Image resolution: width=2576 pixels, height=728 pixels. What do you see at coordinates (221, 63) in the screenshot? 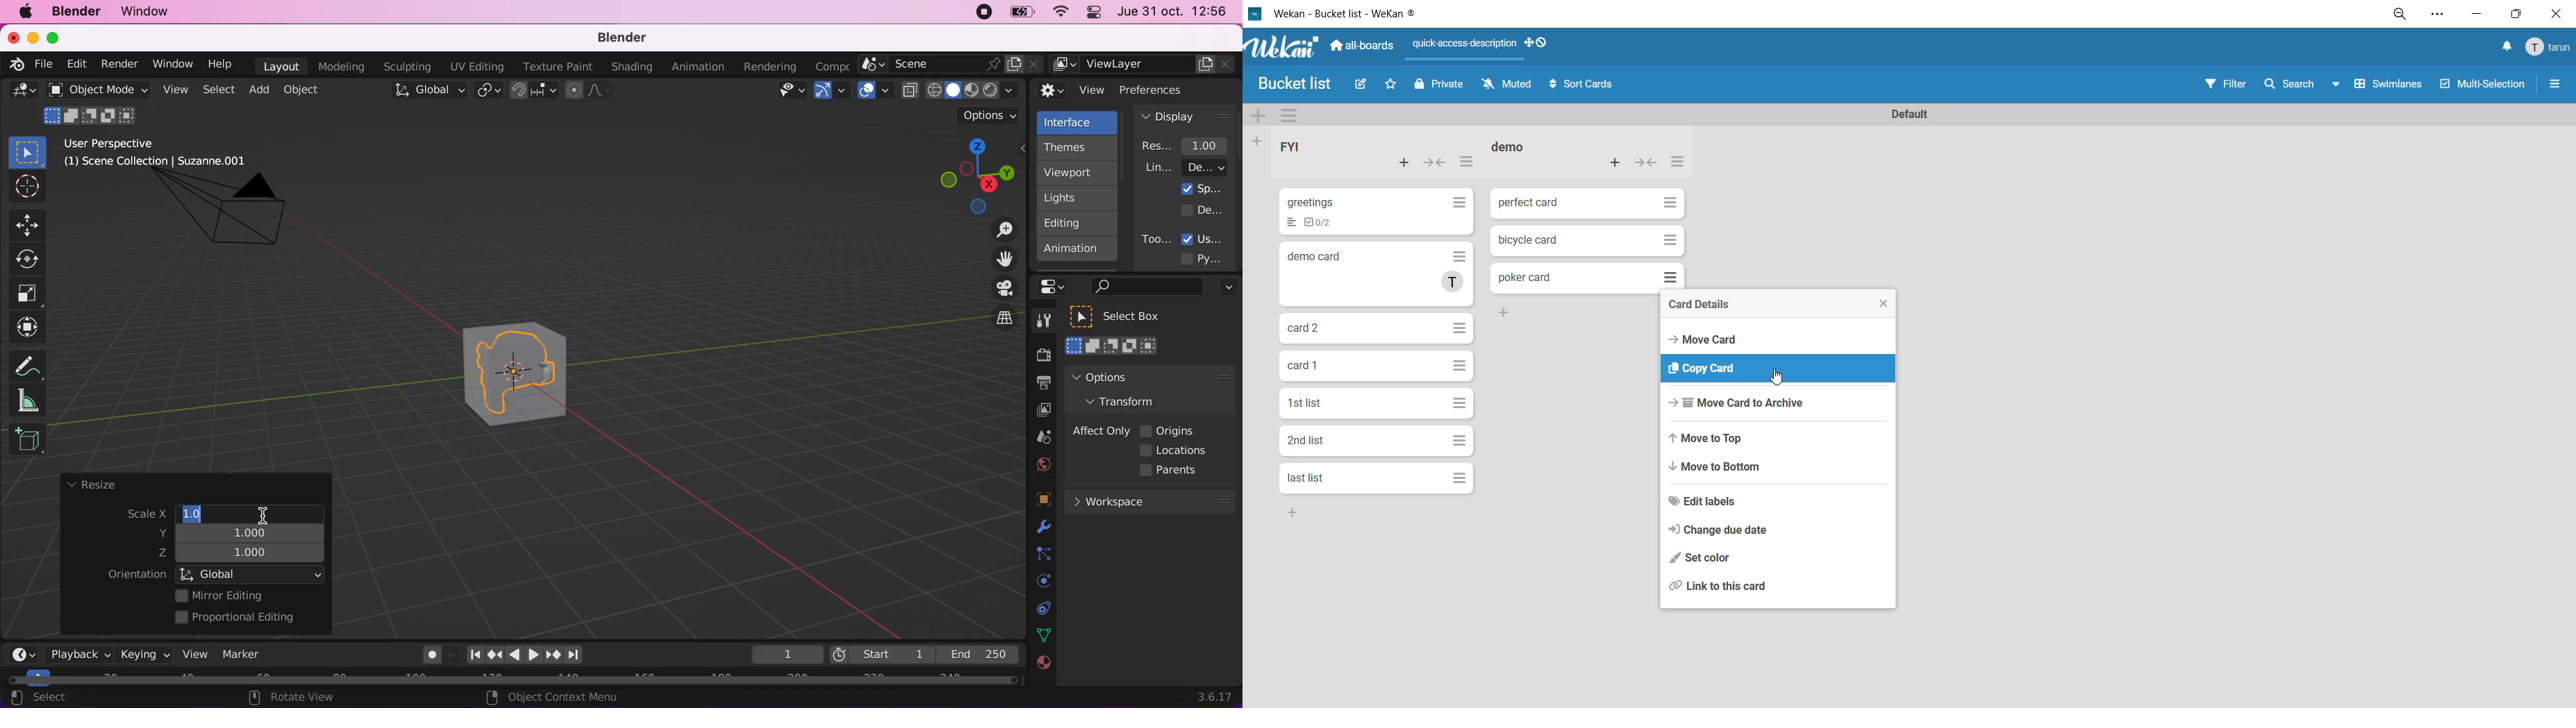
I see `help` at bounding box center [221, 63].